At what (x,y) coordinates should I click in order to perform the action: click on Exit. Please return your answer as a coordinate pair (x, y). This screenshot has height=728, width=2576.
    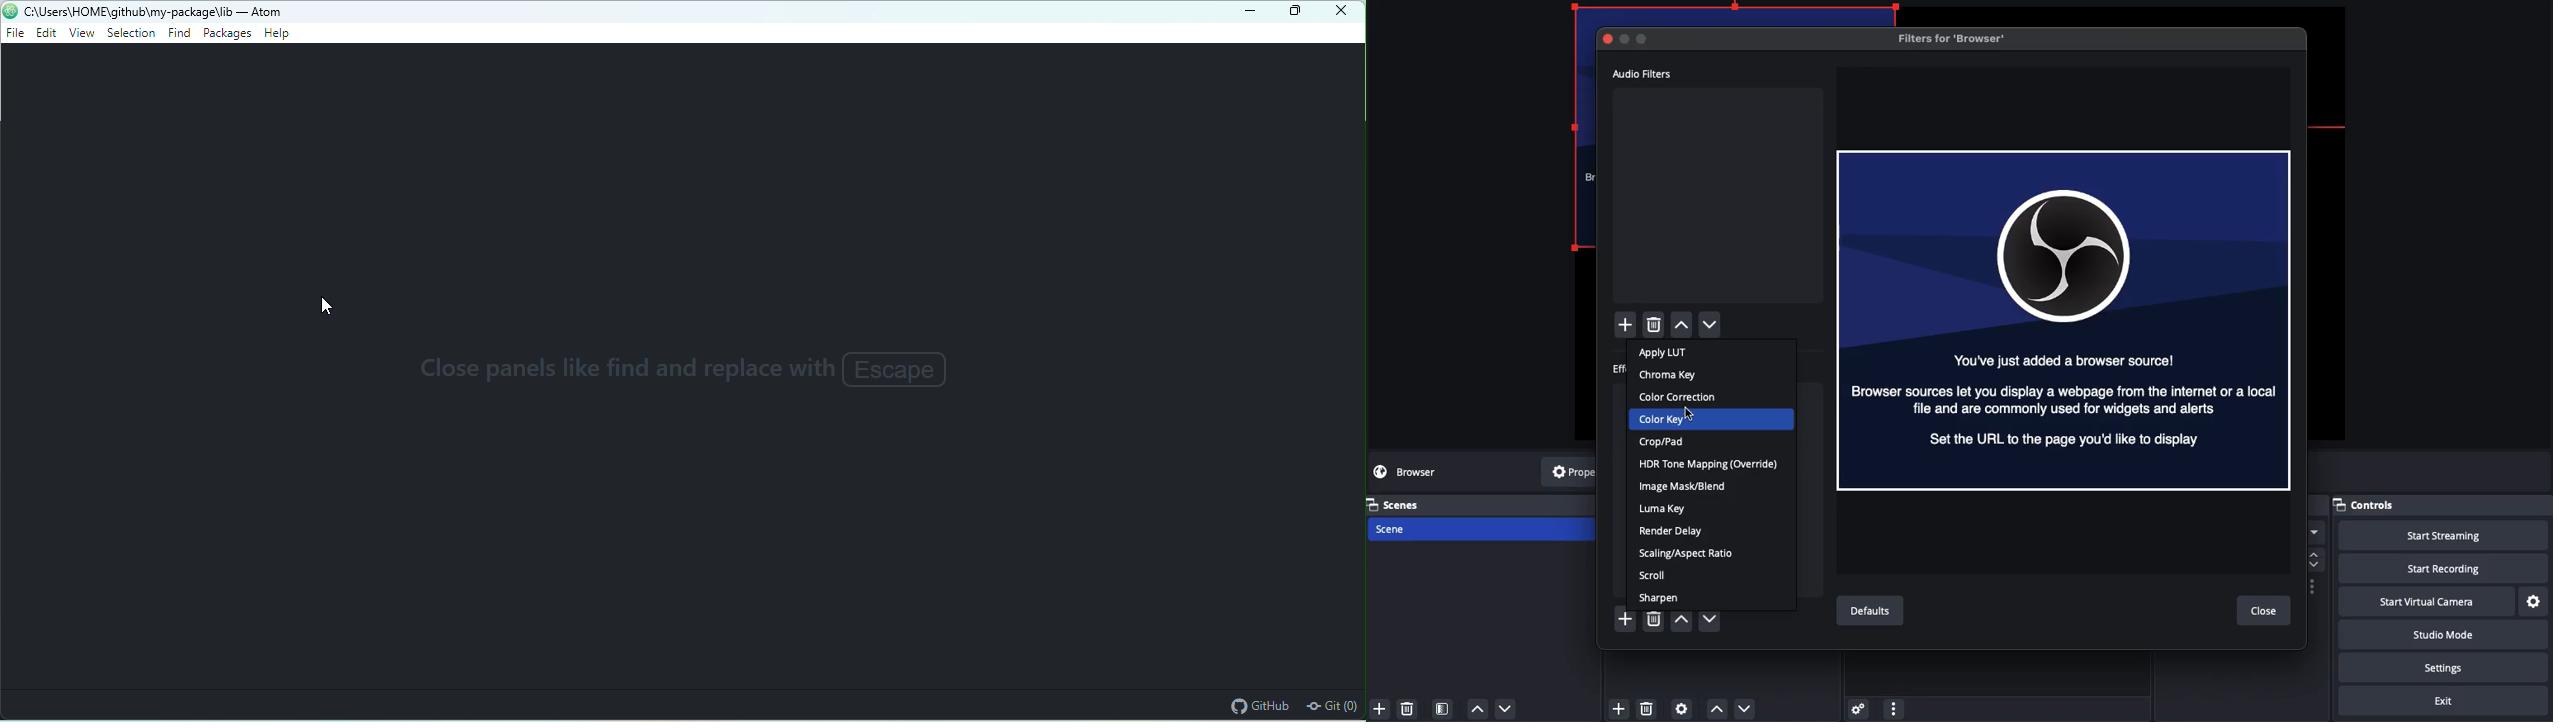
    Looking at the image, I should click on (2447, 701).